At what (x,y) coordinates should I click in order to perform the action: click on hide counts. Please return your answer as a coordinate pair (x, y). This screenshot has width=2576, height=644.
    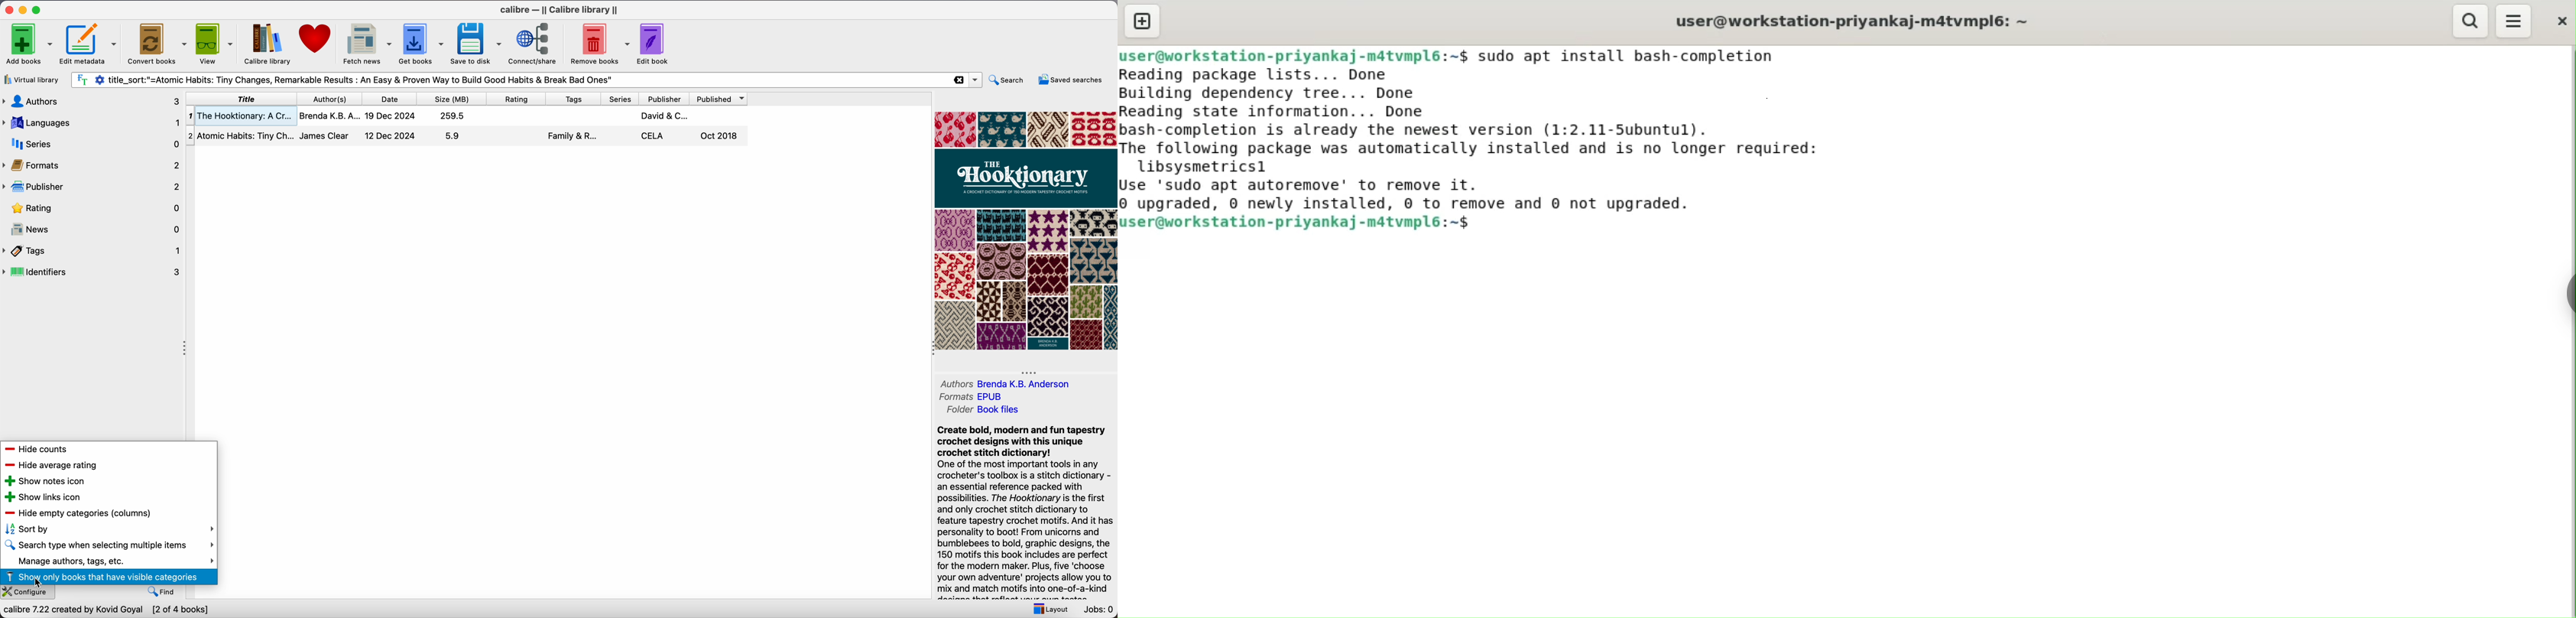
    Looking at the image, I should click on (39, 450).